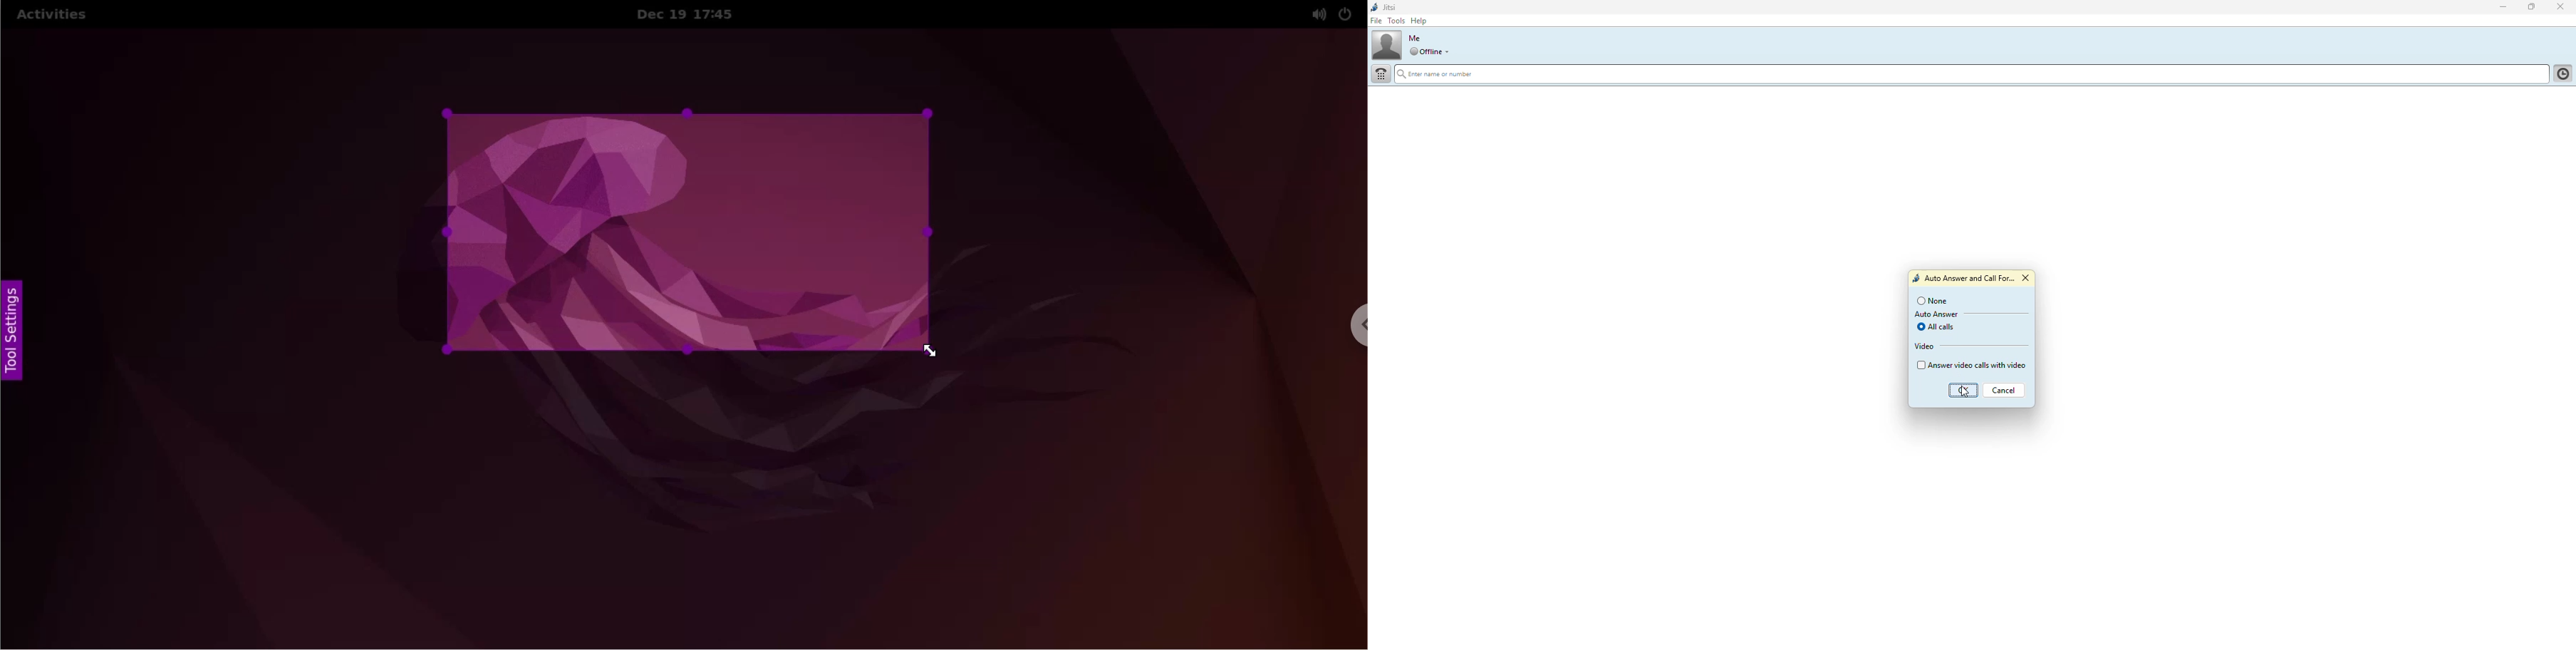  Describe the element at coordinates (1378, 21) in the screenshot. I see `file` at that location.